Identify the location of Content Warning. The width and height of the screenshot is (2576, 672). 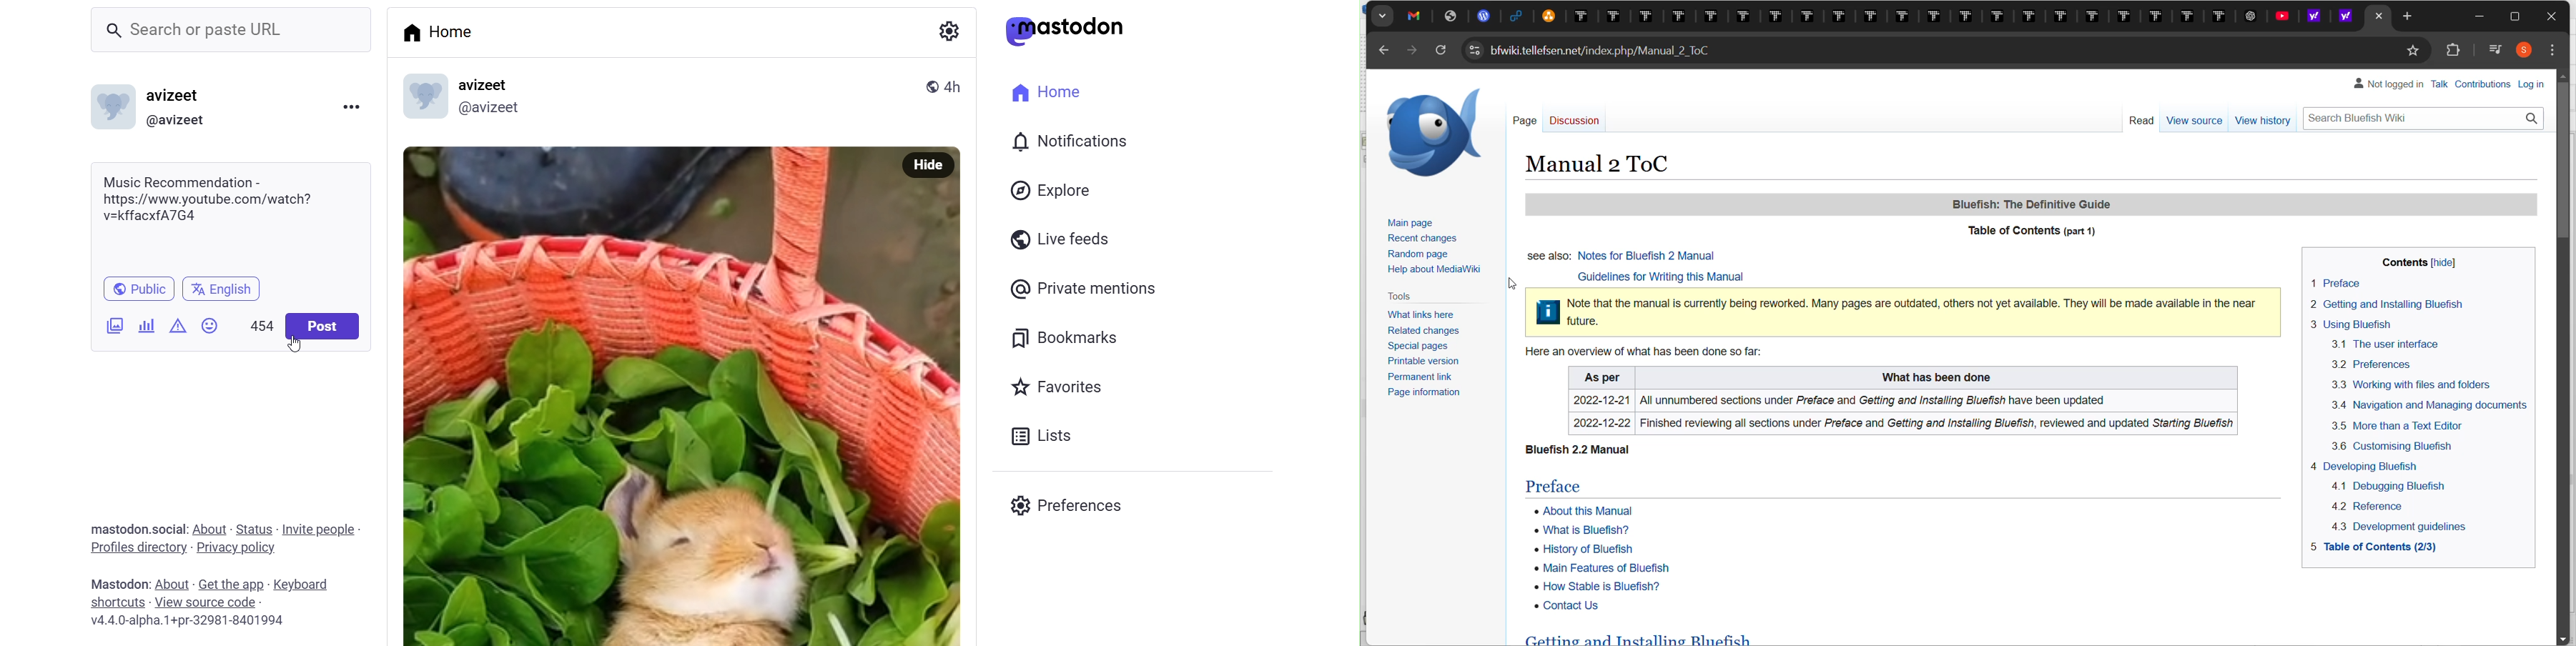
(177, 326).